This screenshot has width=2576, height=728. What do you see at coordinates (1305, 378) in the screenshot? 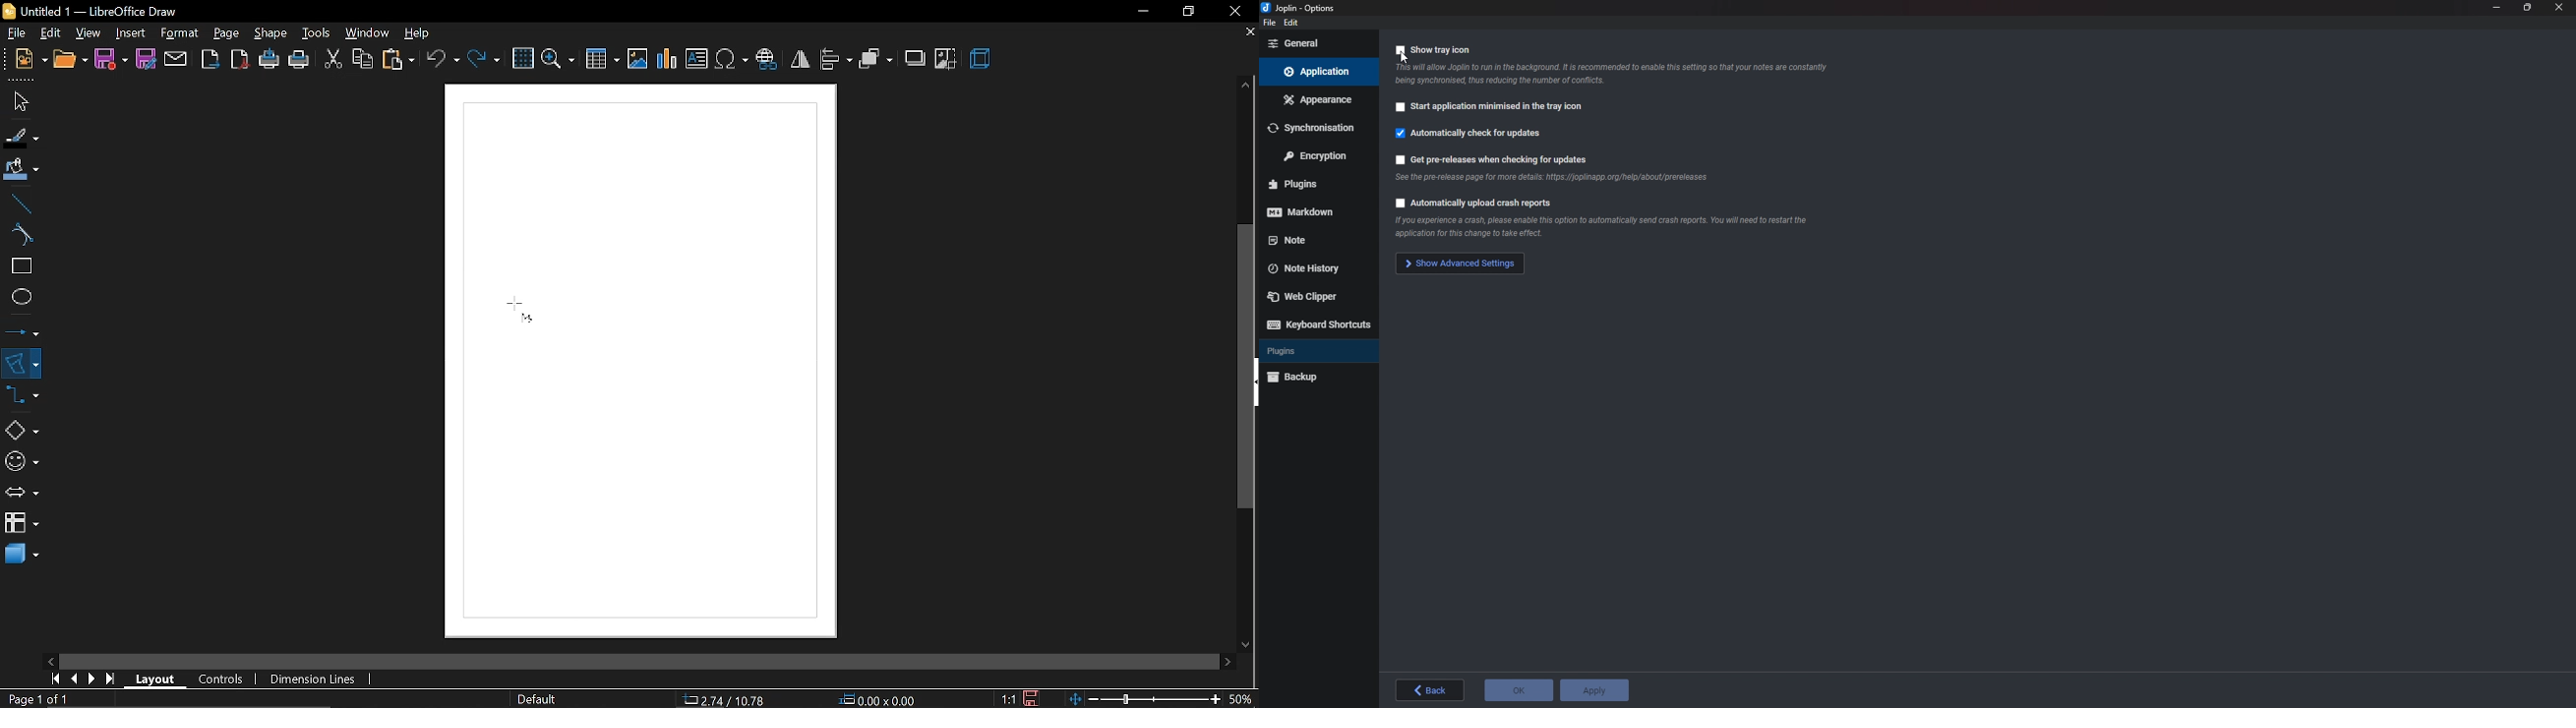
I see `Backup` at bounding box center [1305, 378].